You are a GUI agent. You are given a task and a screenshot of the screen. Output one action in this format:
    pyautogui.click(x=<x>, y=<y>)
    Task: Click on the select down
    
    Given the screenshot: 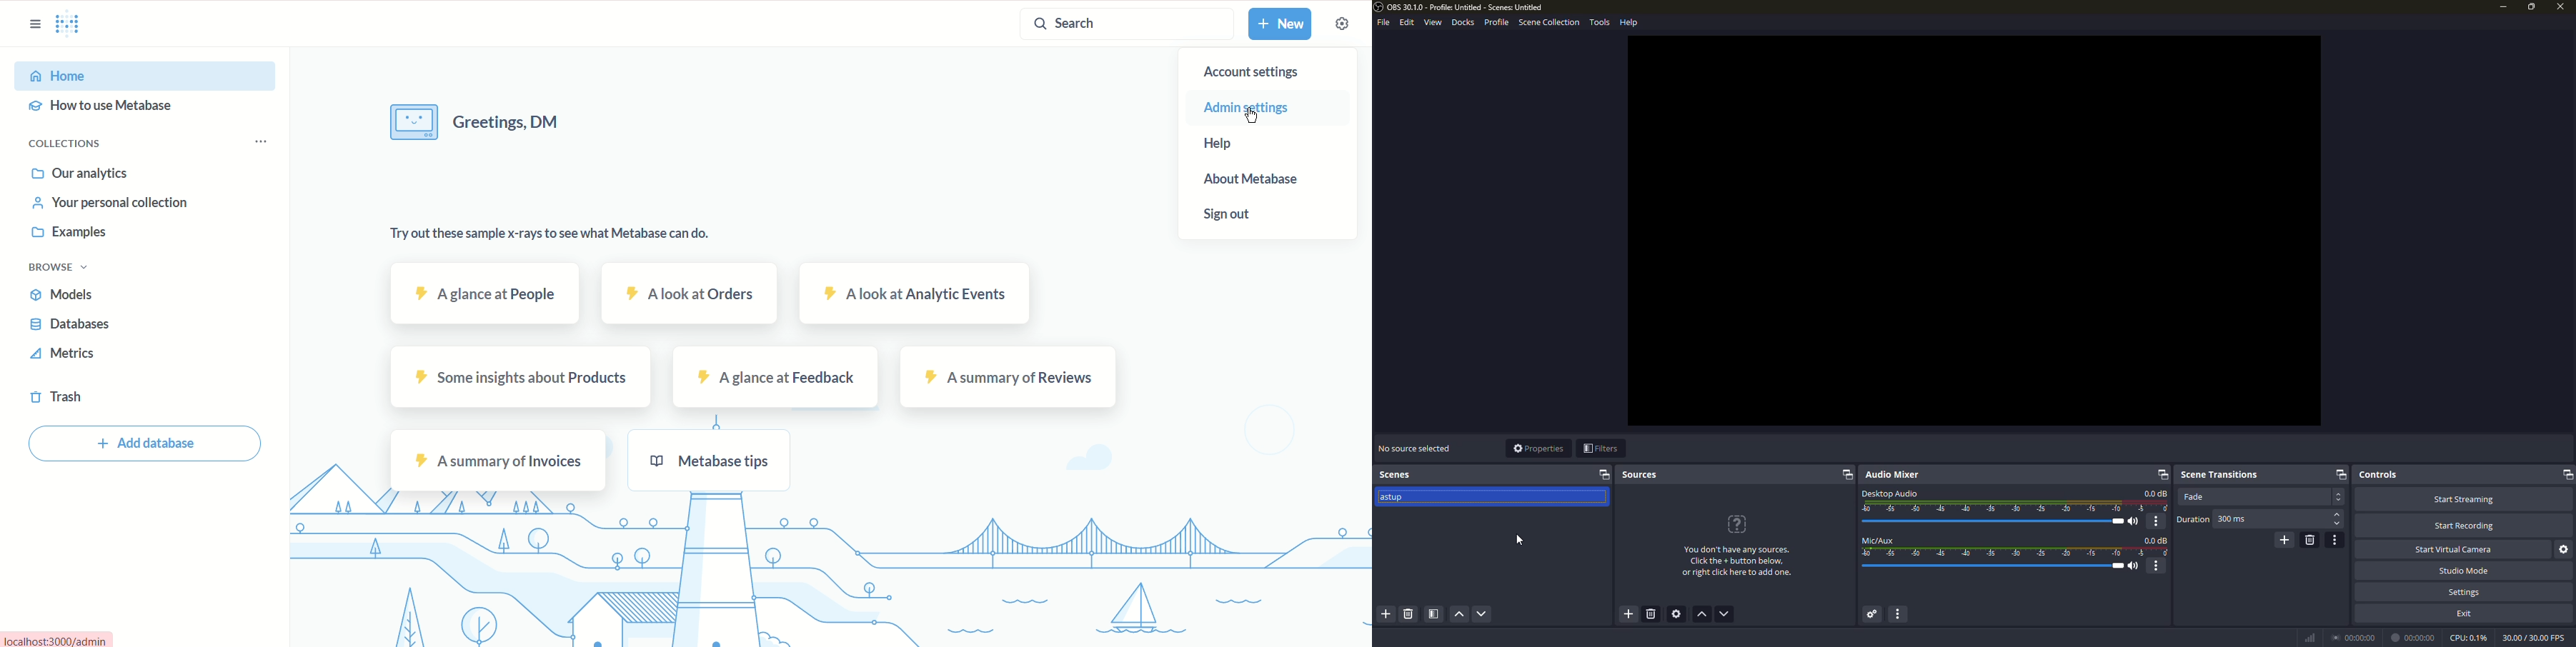 What is the action you would take?
    pyautogui.click(x=2337, y=525)
    